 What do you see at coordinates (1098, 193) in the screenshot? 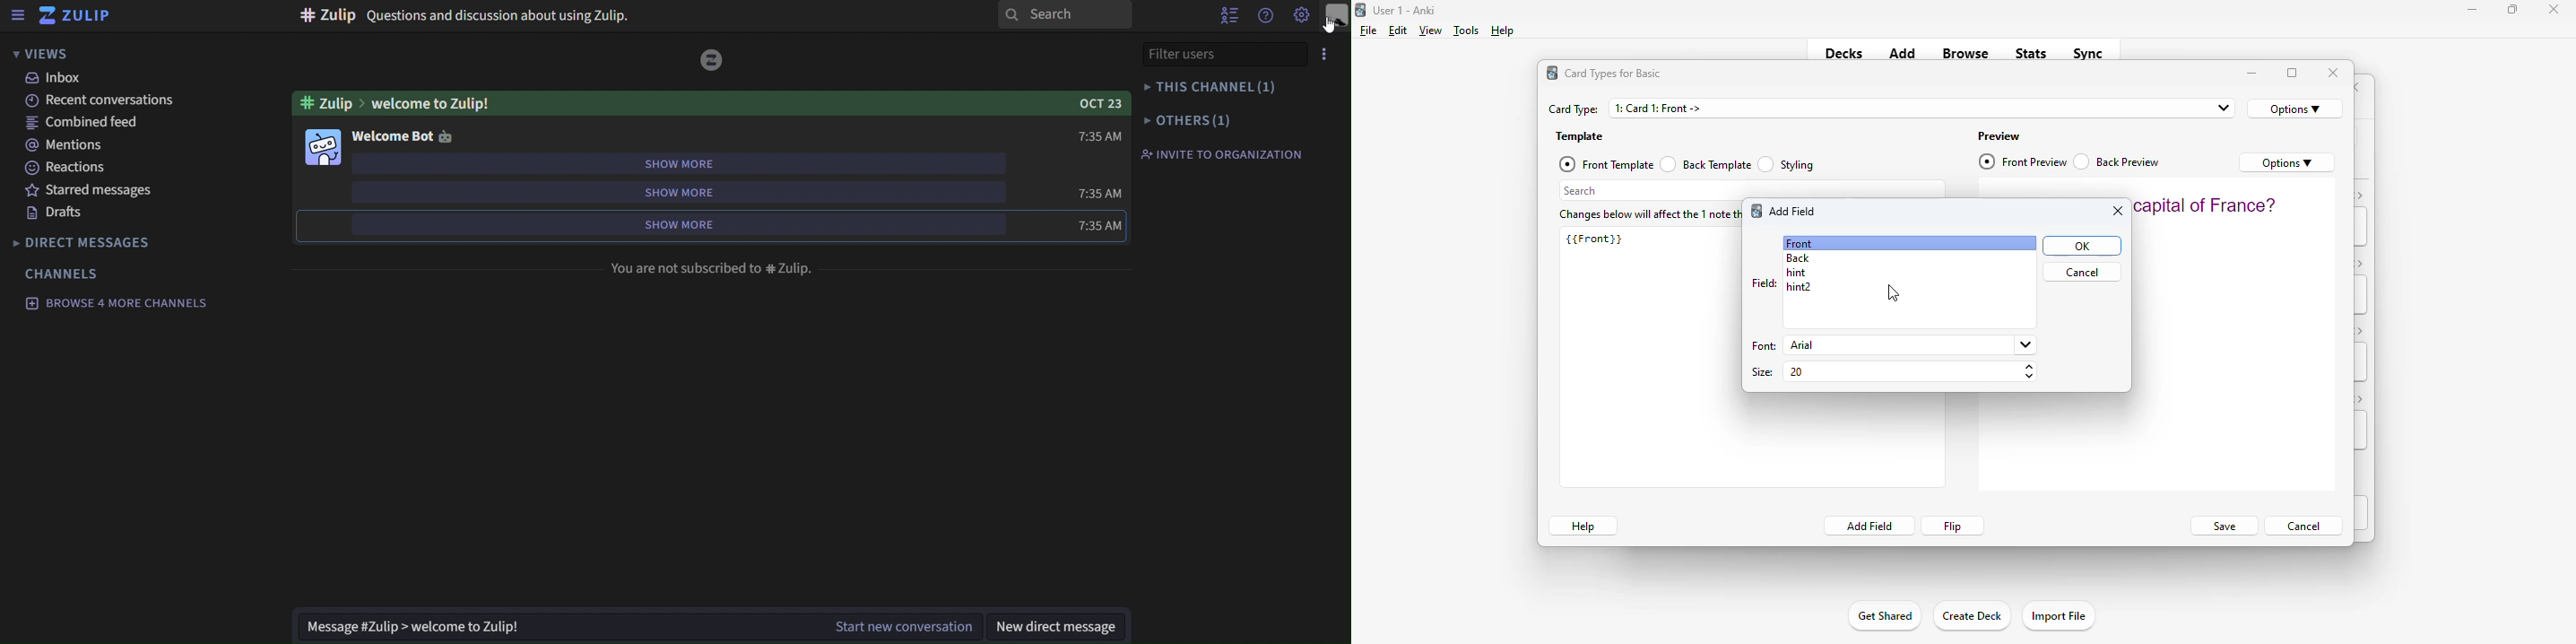
I see `7:35 AM` at bounding box center [1098, 193].